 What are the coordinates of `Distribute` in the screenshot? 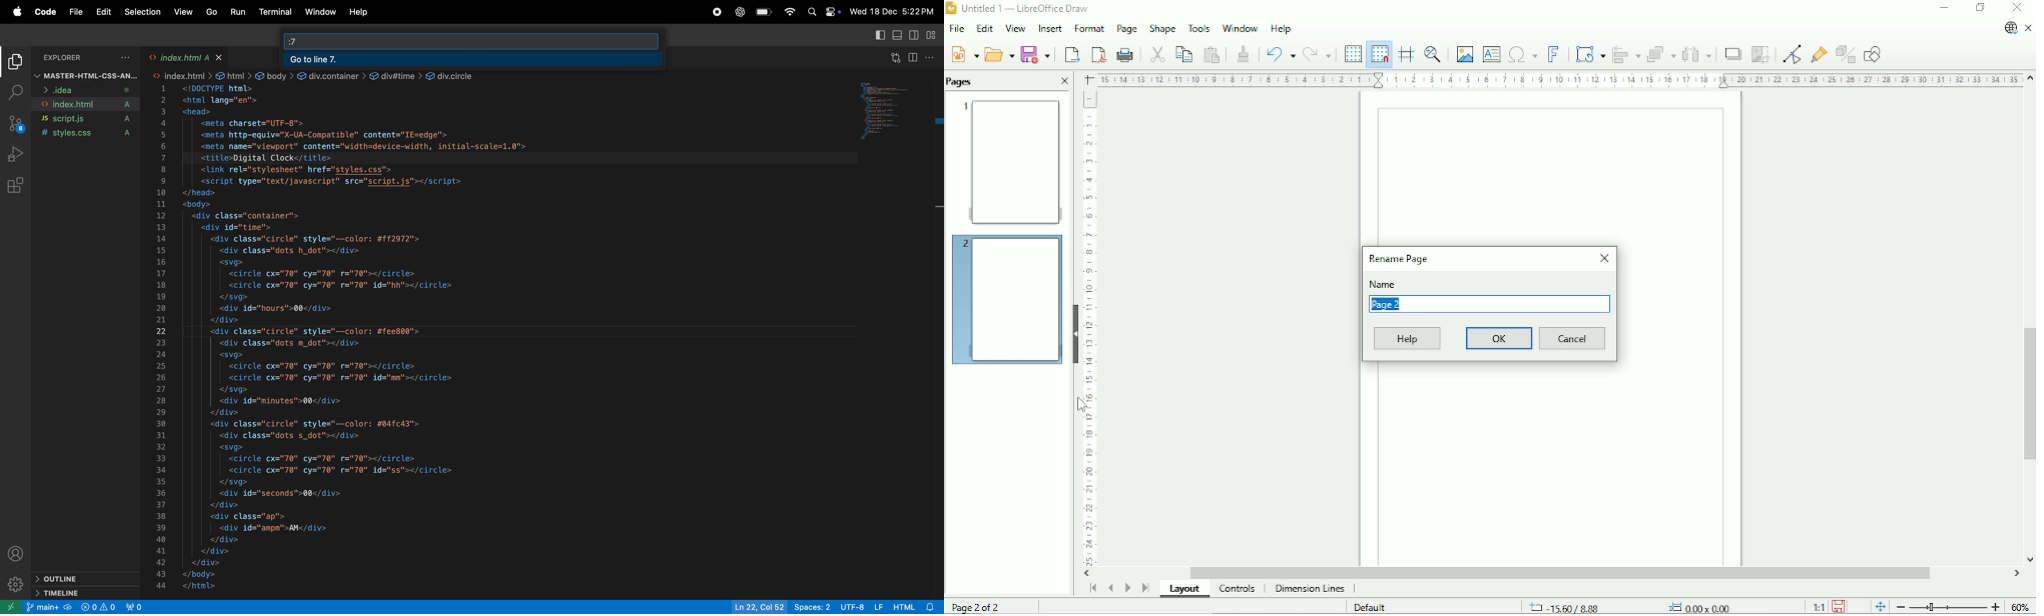 It's located at (1697, 55).